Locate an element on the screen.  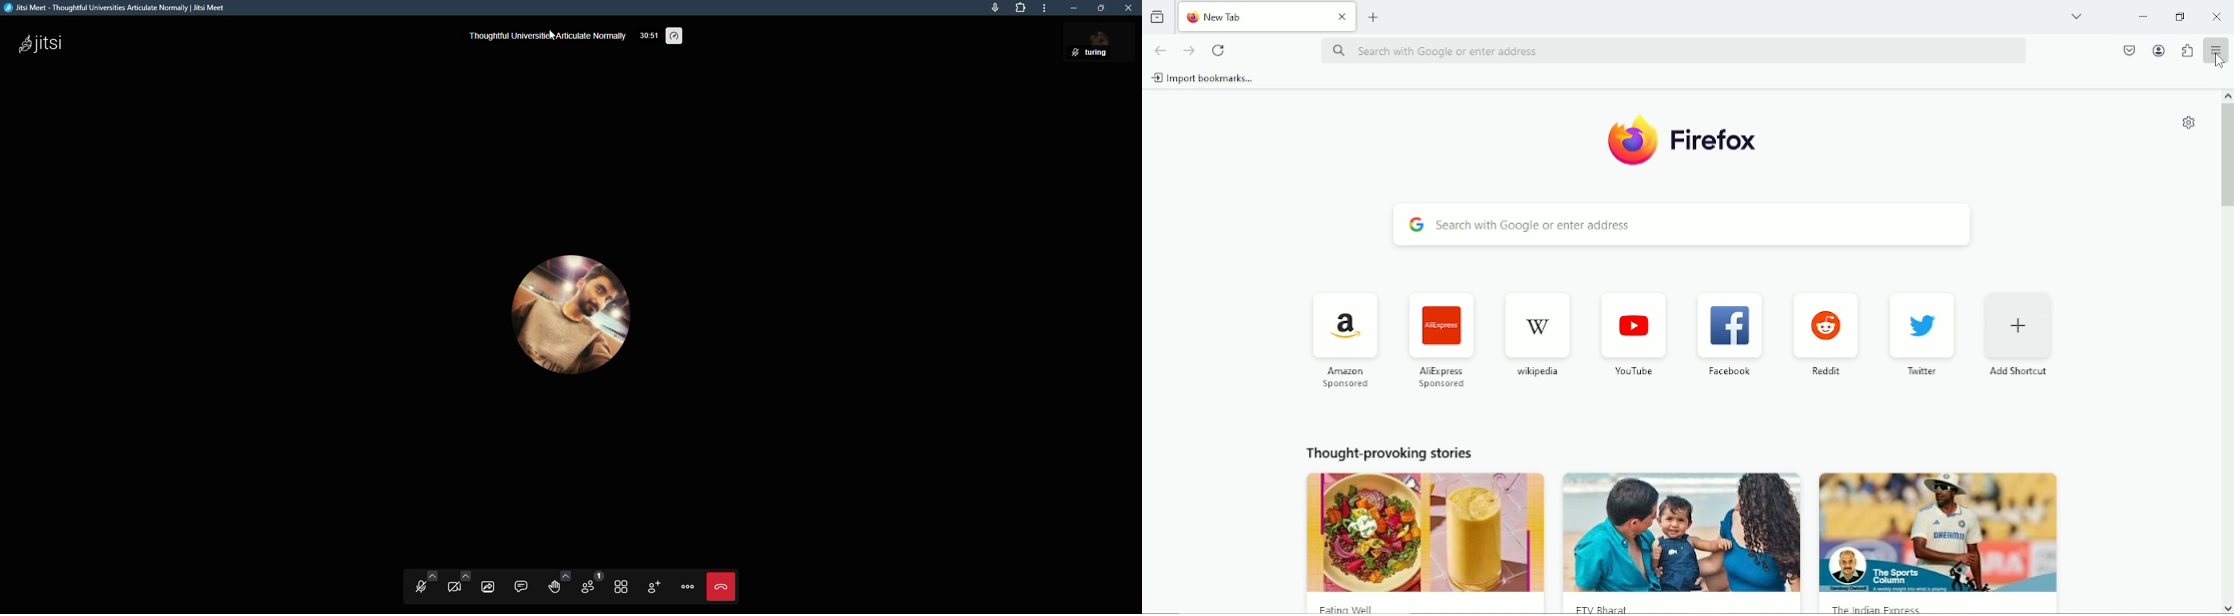
restore down is located at coordinates (2179, 18).